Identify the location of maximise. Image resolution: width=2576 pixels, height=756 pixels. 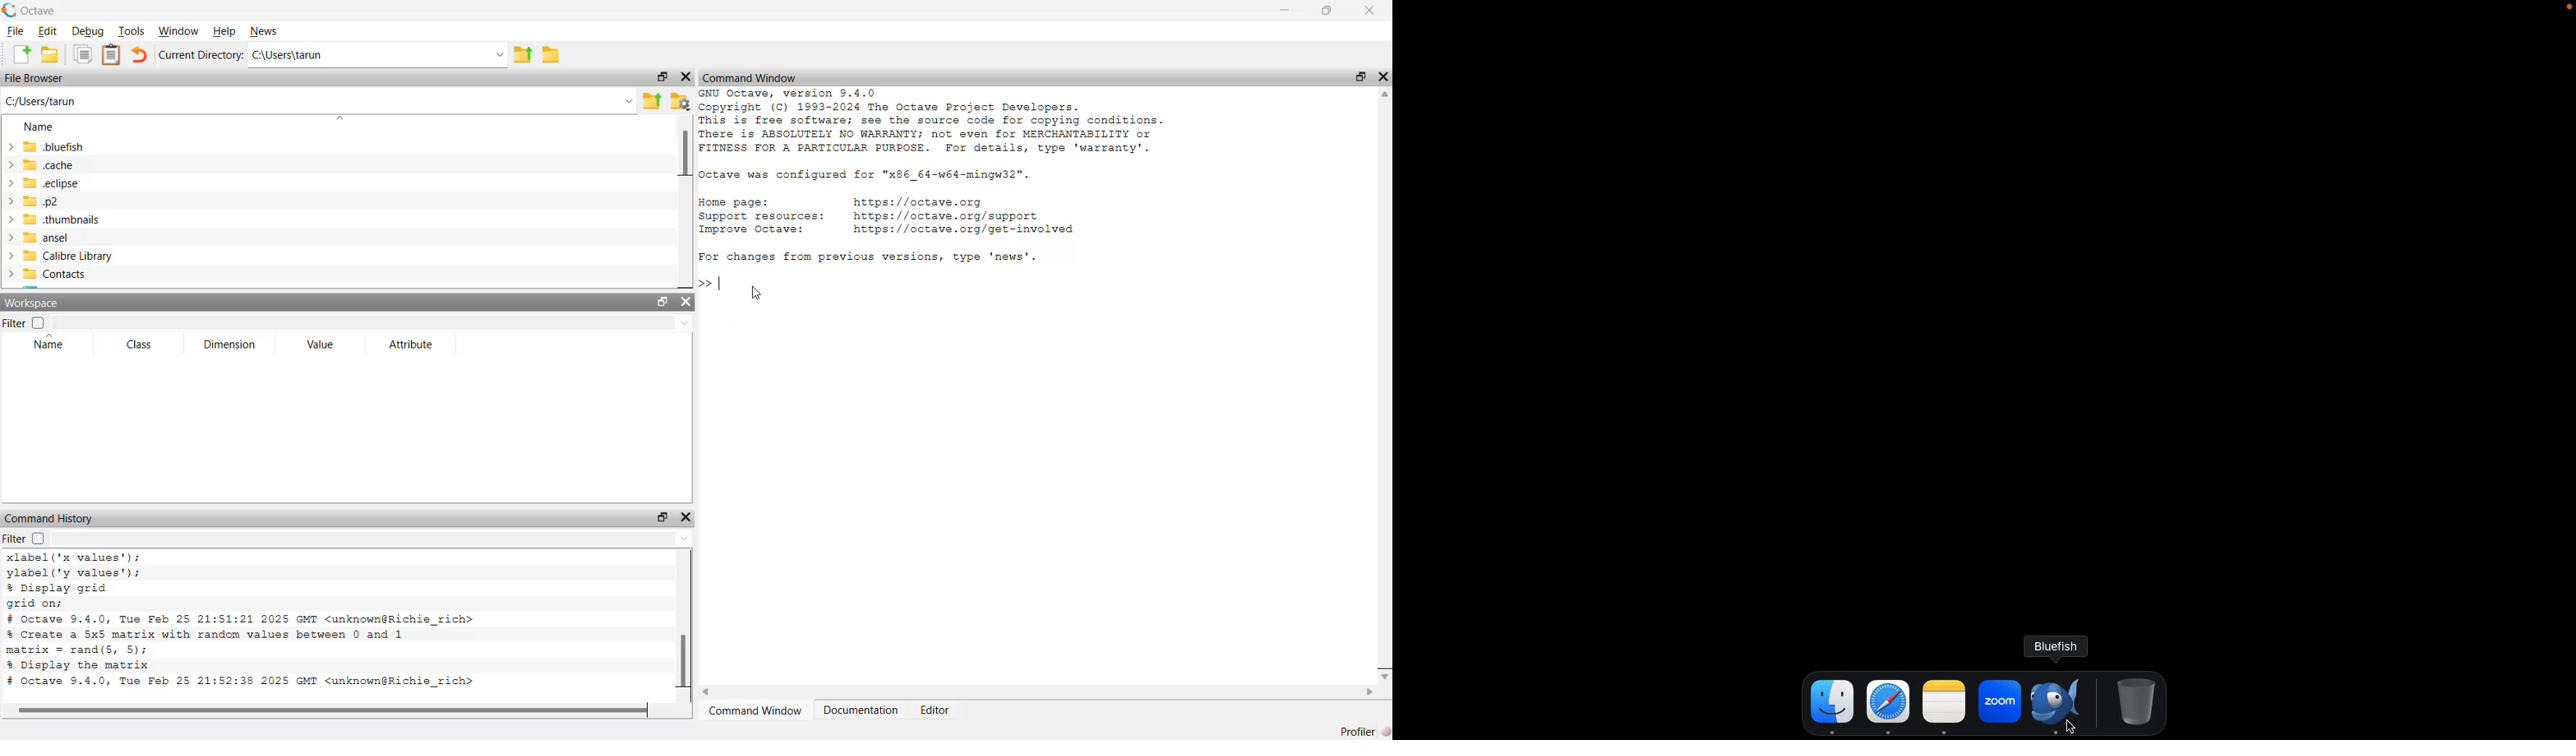
(1359, 77).